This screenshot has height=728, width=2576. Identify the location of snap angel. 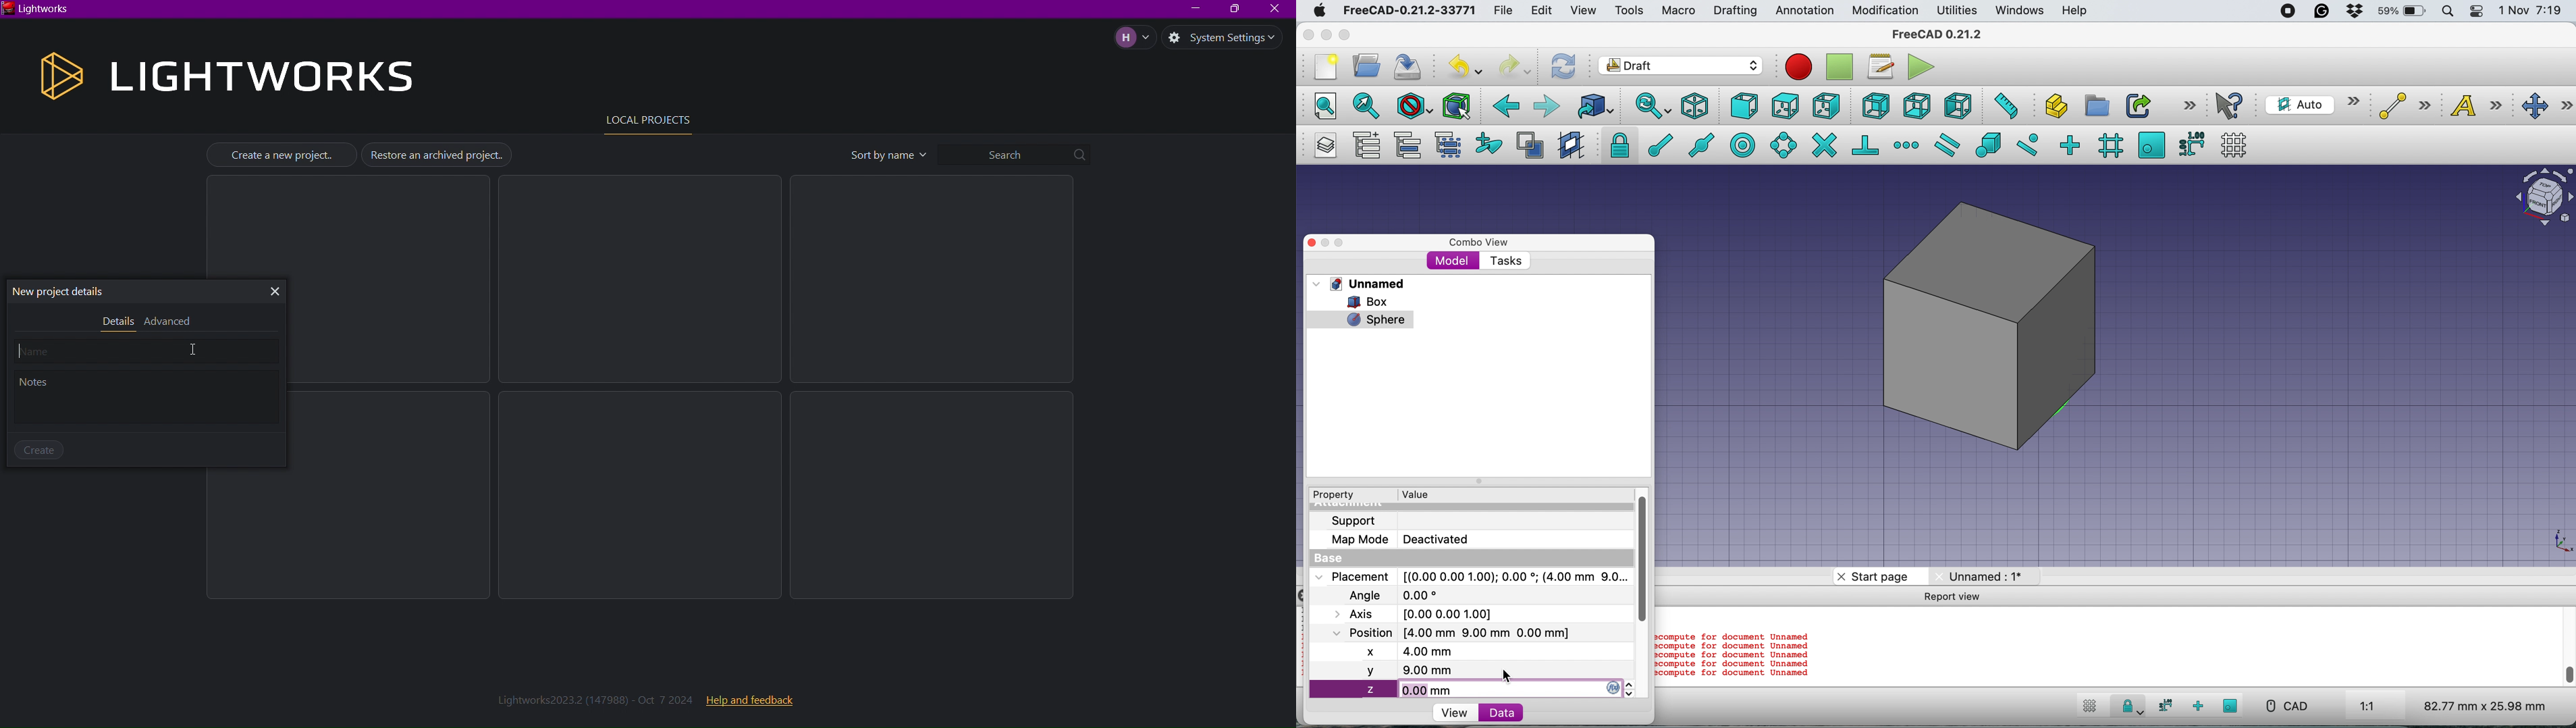
(1780, 145).